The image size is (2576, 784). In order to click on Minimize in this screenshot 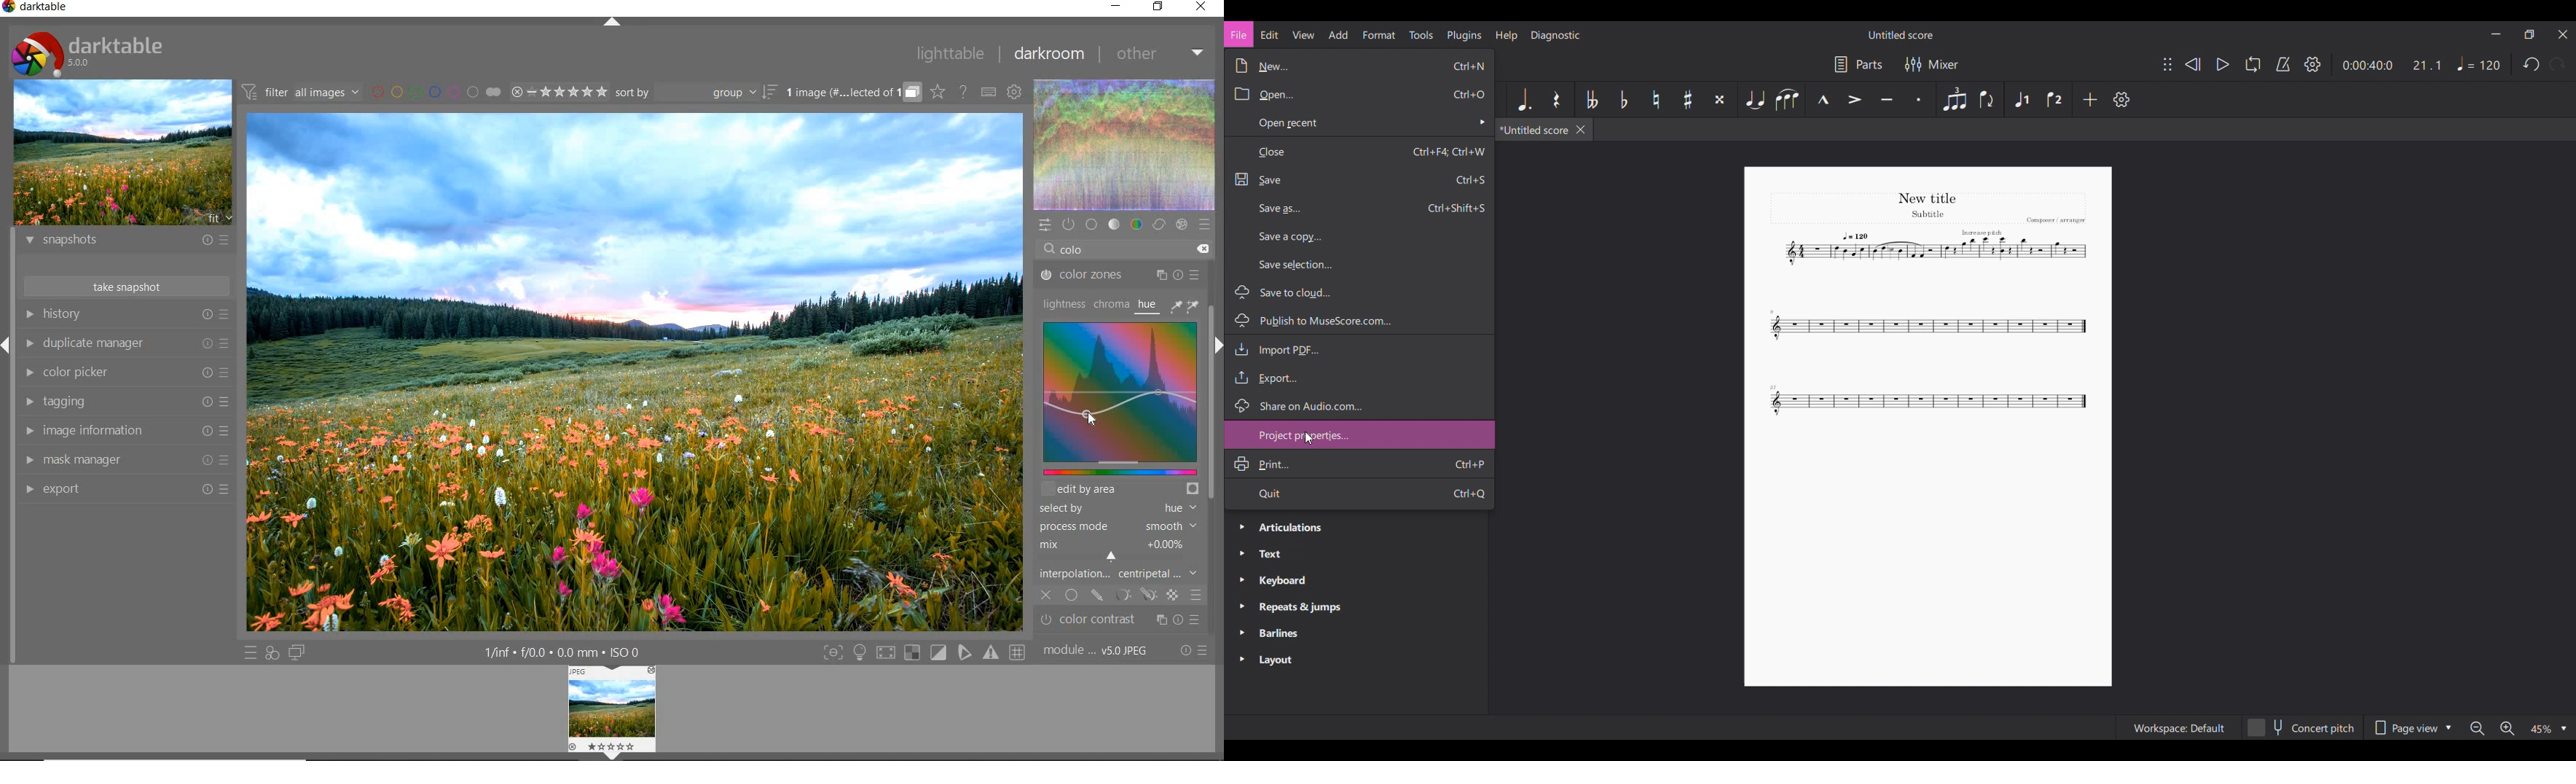, I will do `click(2496, 34)`.